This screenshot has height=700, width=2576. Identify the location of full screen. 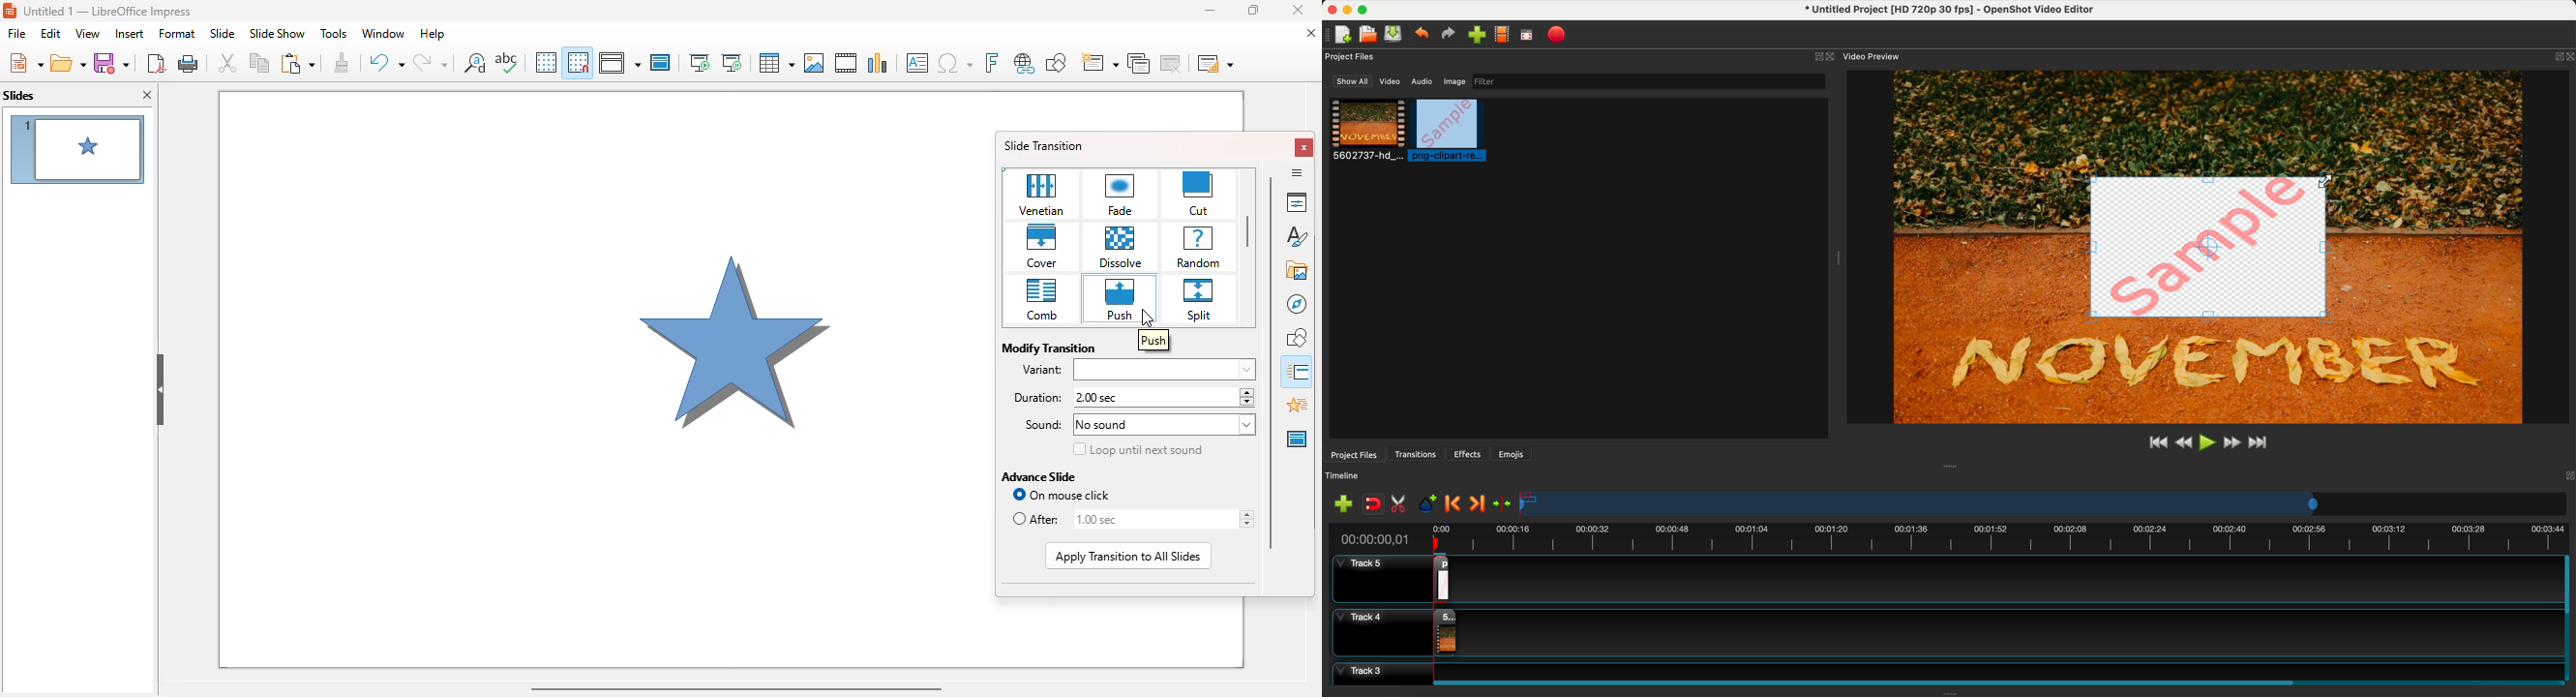
(1527, 37).